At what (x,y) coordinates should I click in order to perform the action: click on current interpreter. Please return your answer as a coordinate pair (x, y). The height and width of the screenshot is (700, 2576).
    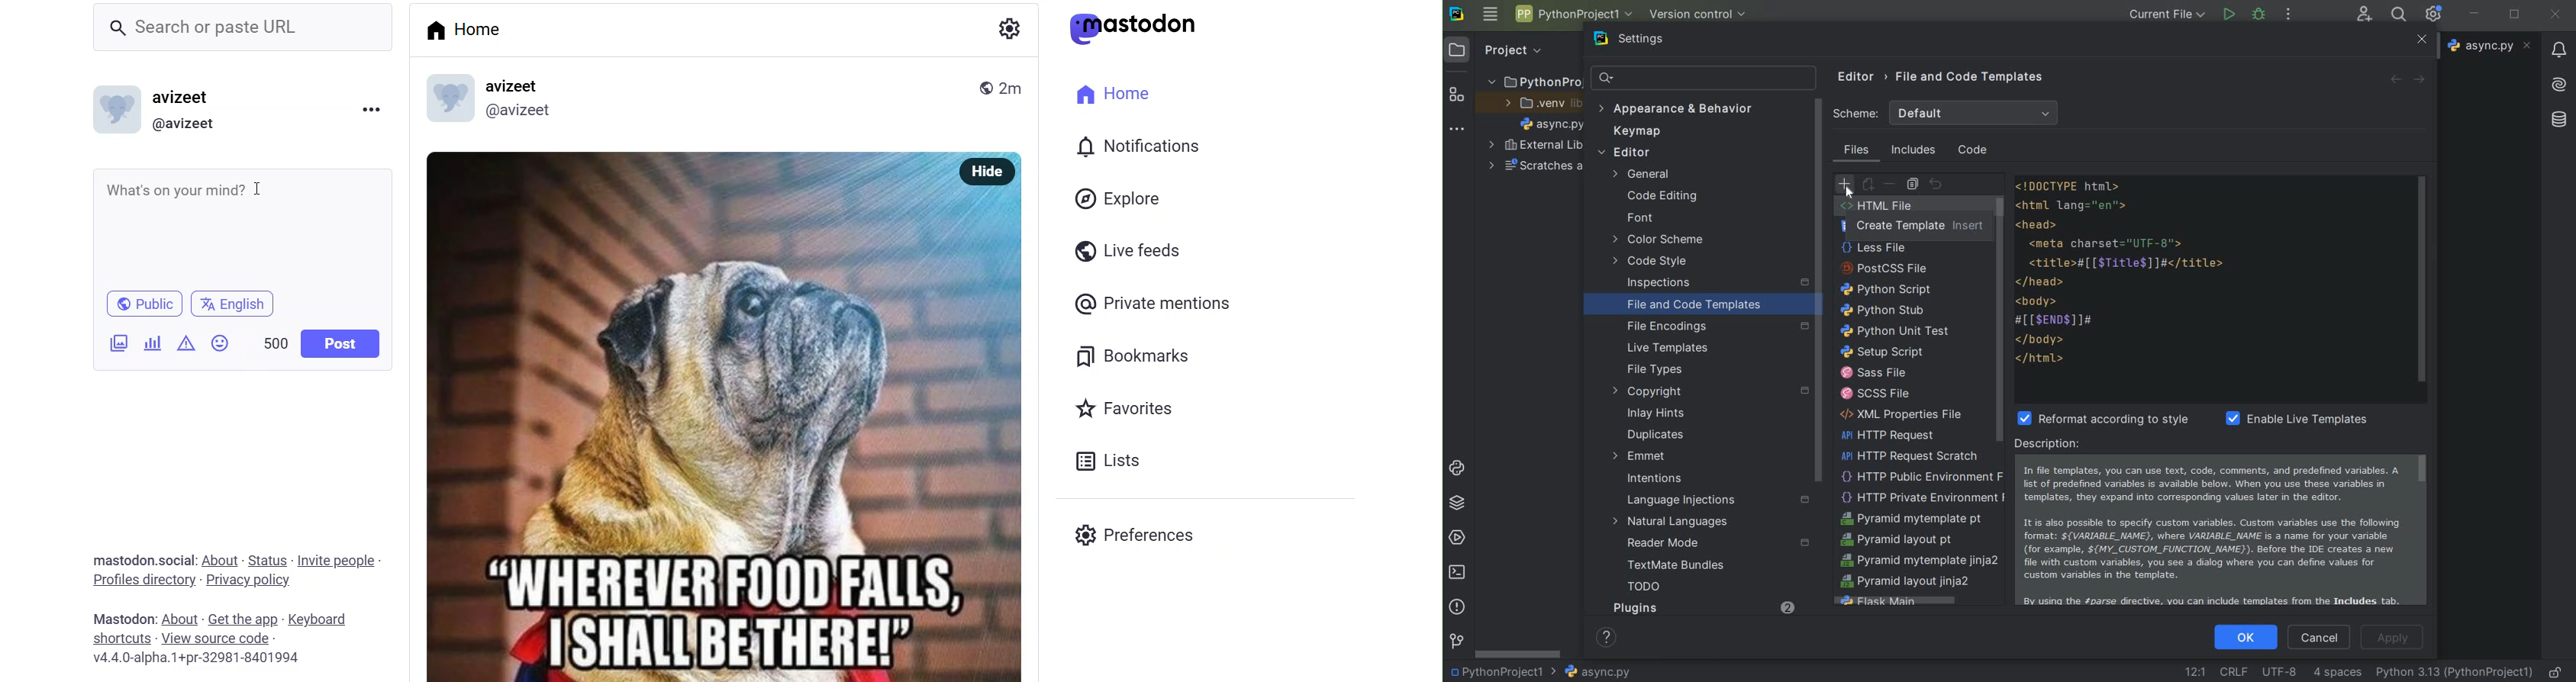
    Looking at the image, I should click on (2456, 673).